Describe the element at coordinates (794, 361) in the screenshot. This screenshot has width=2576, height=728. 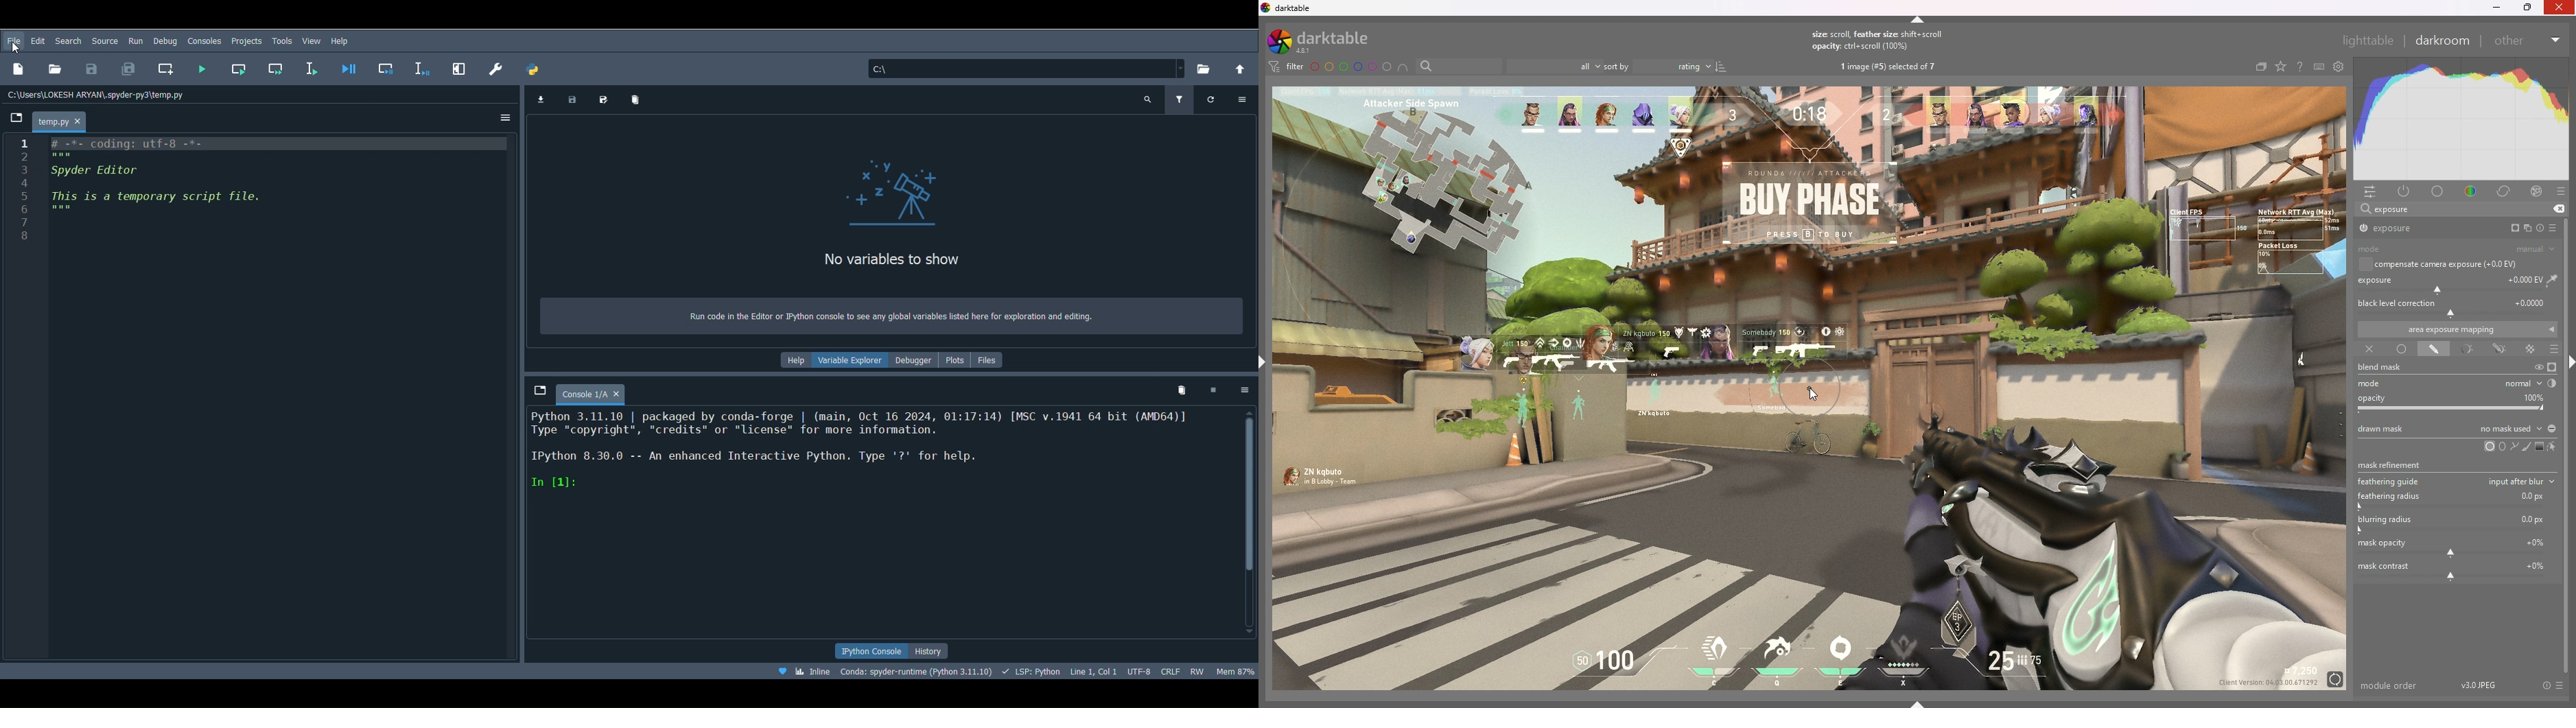
I see `Help` at that location.